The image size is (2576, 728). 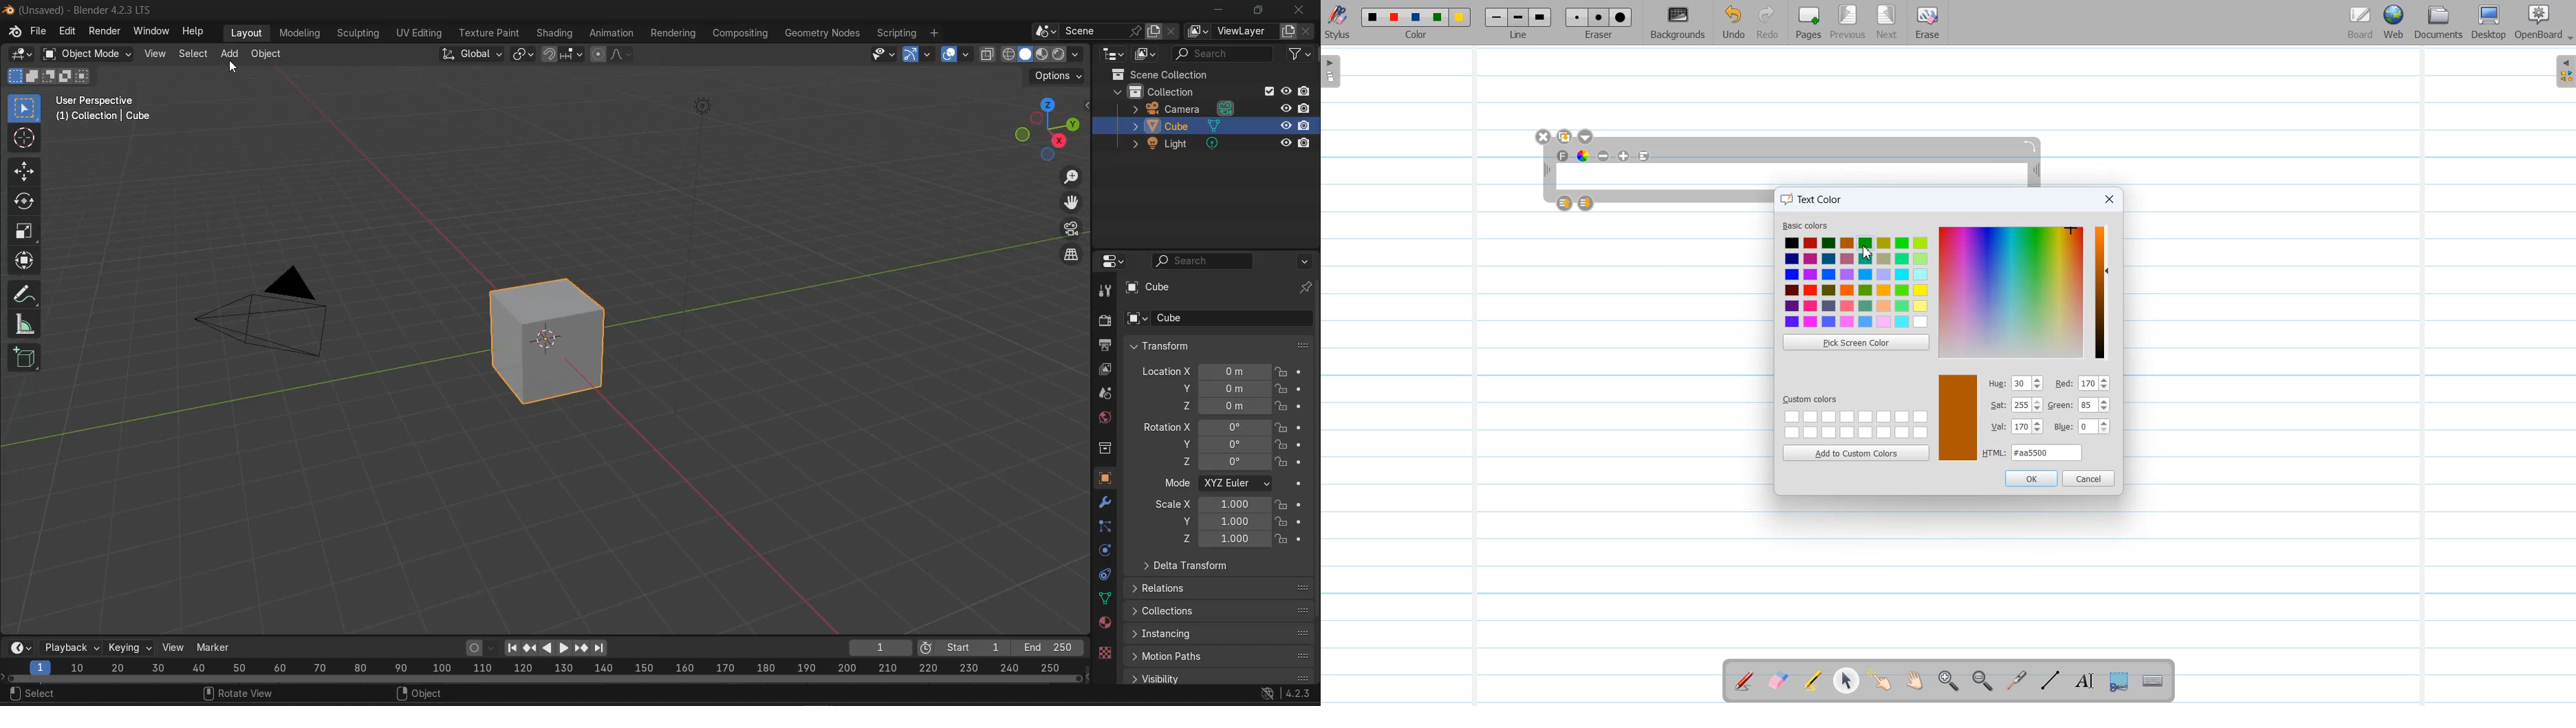 What do you see at coordinates (303, 31) in the screenshot?
I see `modeling` at bounding box center [303, 31].